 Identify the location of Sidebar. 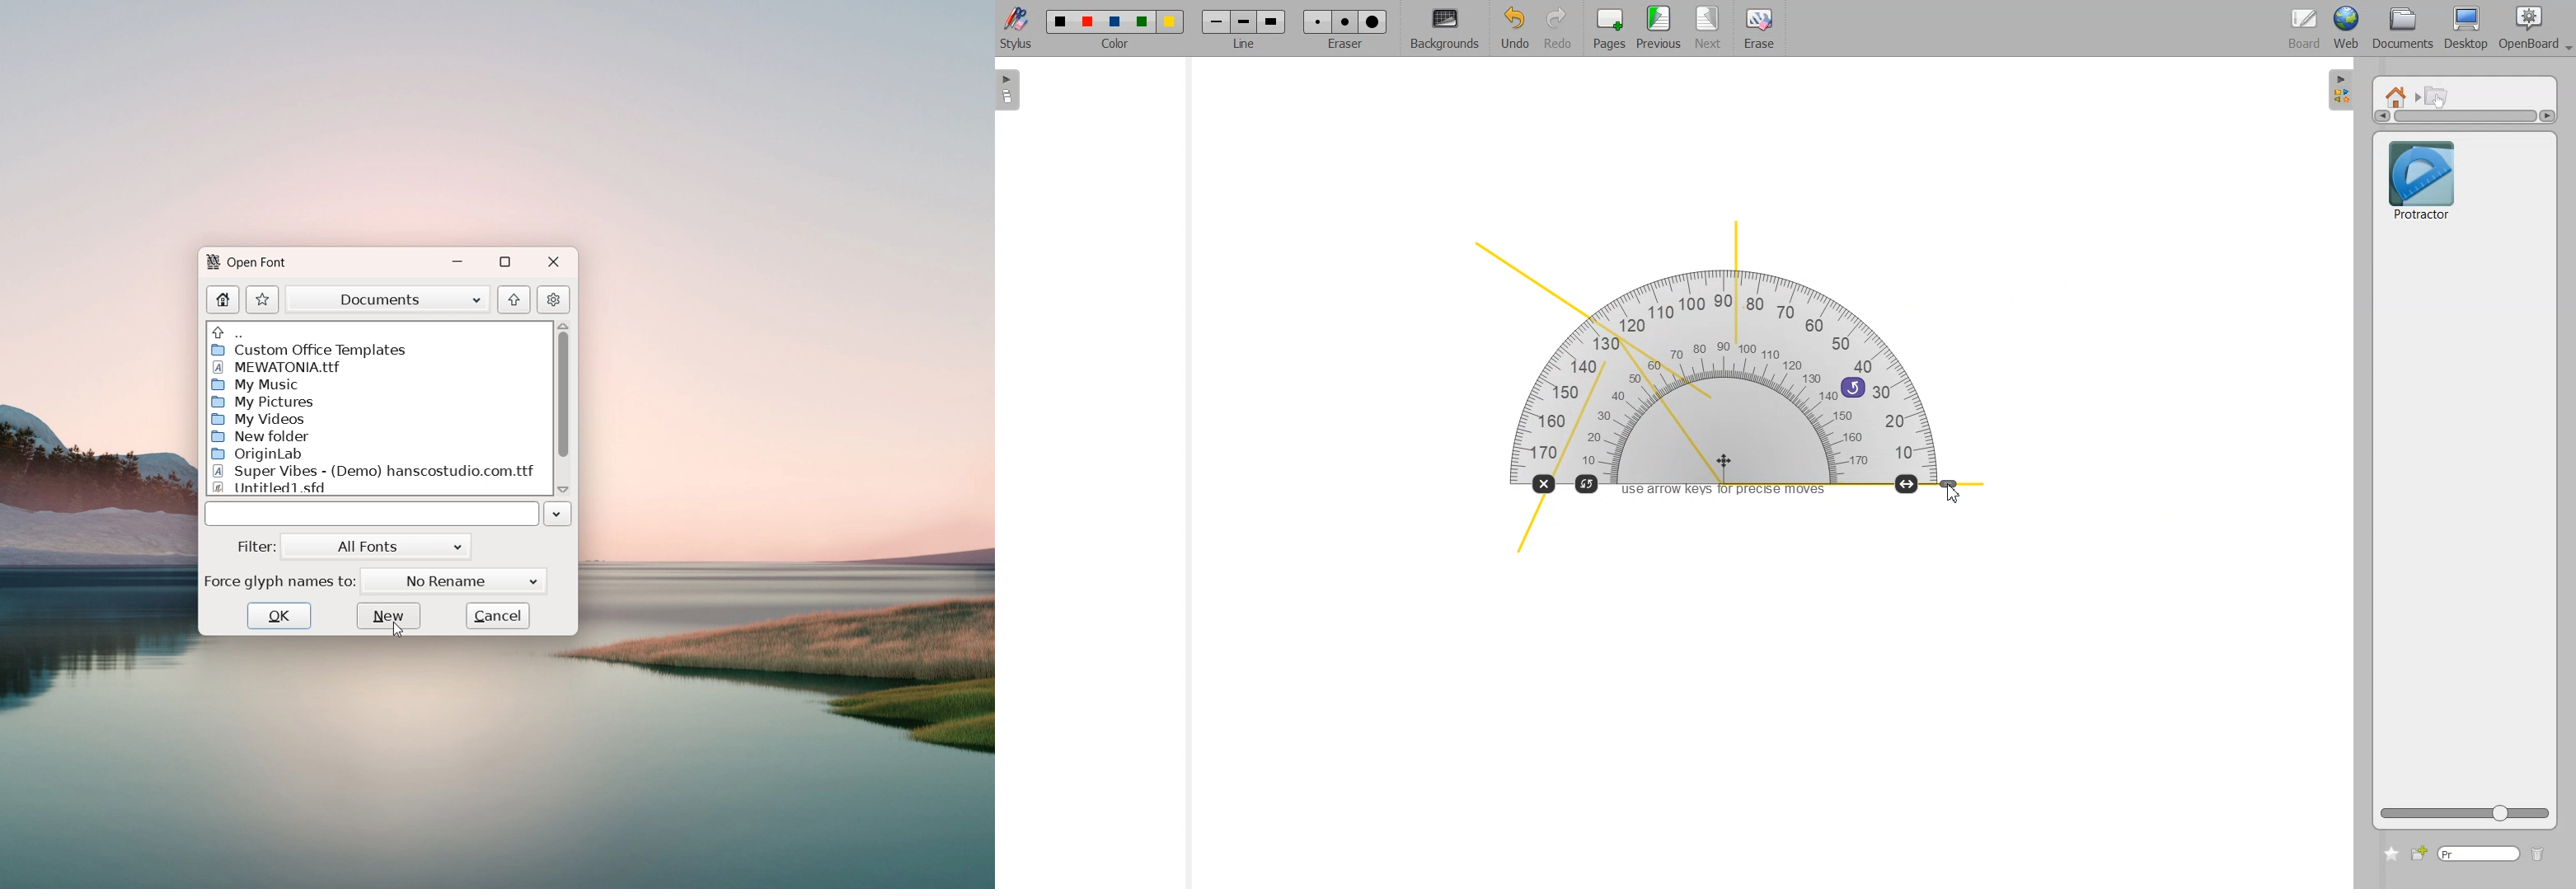
(2341, 88).